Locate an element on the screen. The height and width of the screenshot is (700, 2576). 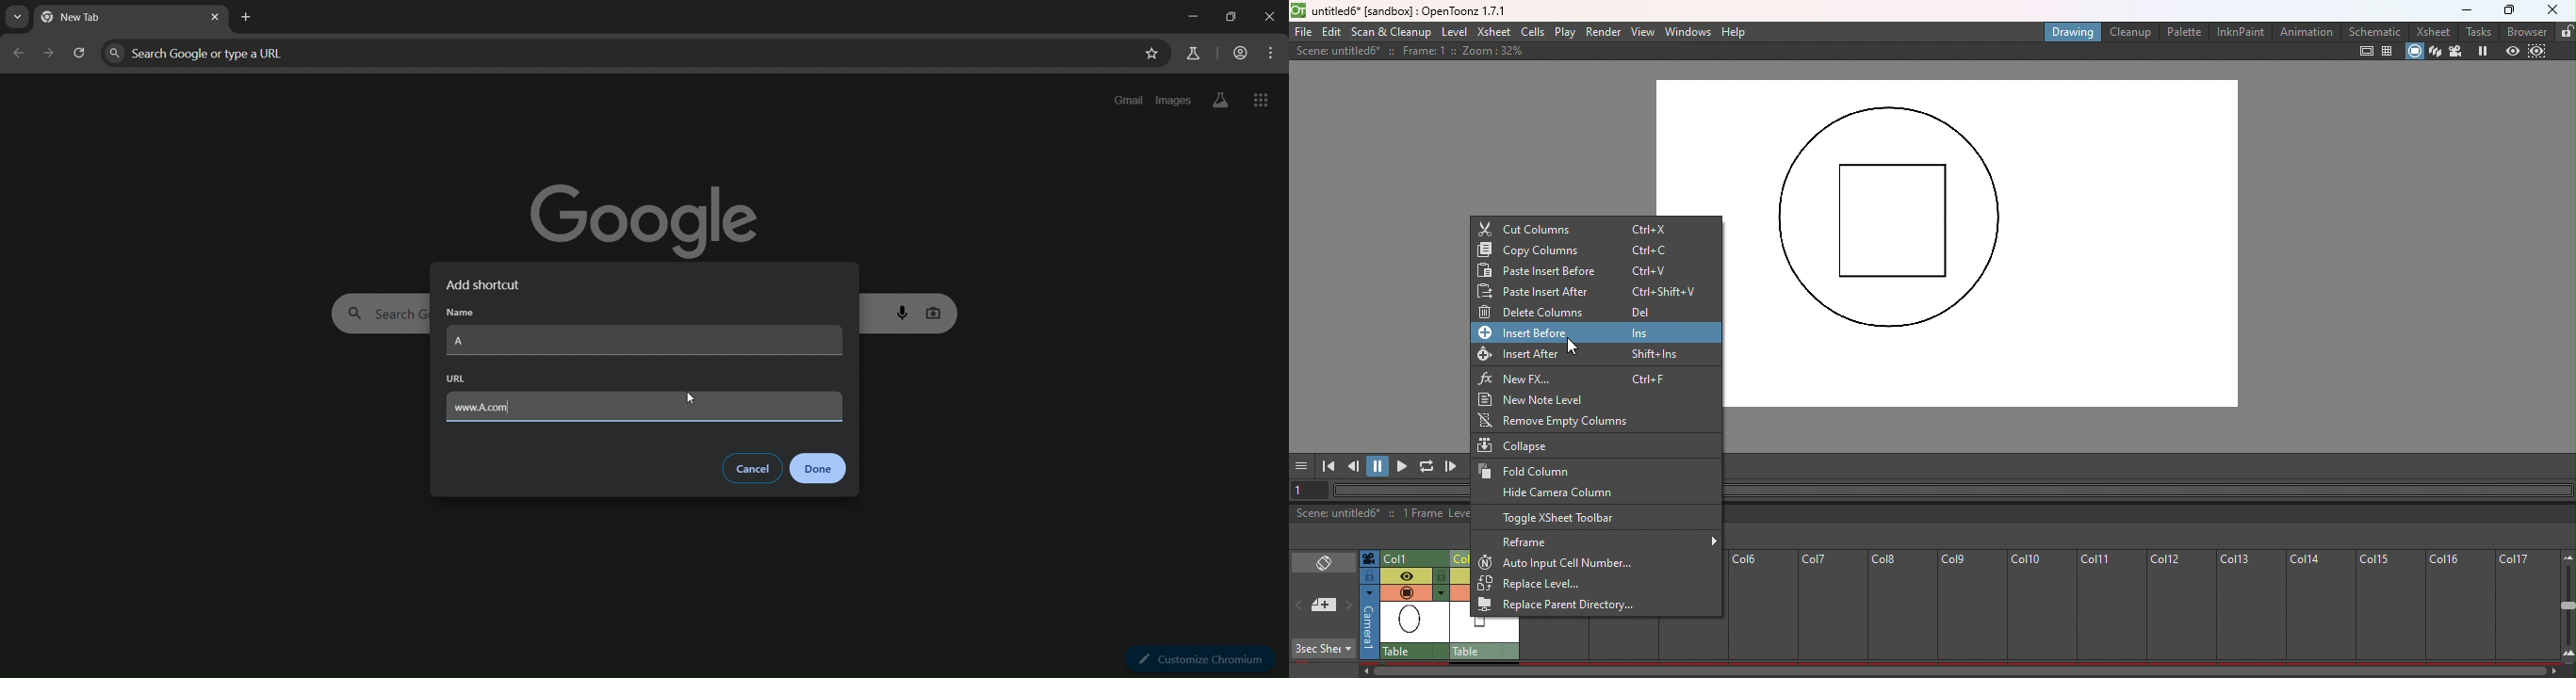
Preview visibility toggle is located at coordinates (1407, 574).